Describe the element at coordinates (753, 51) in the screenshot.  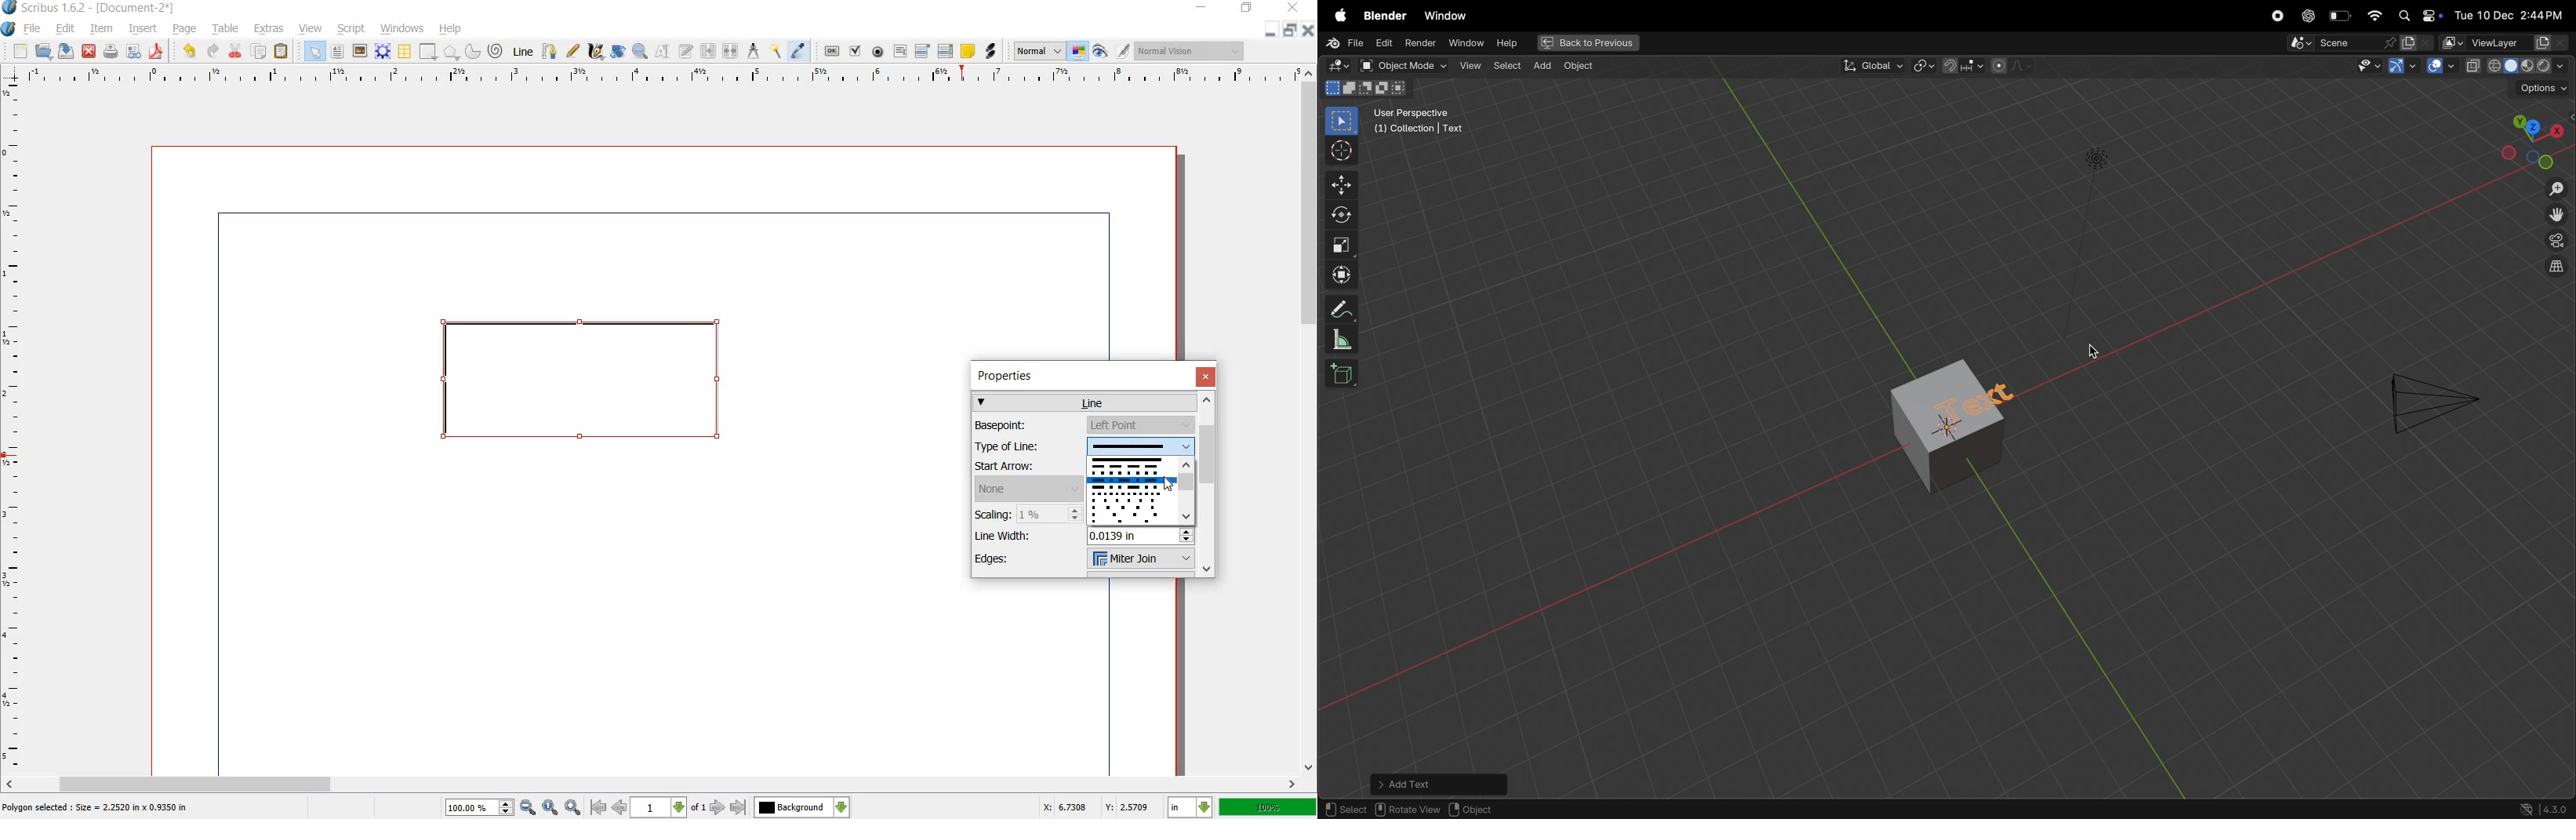
I see `MEASUREMENTS` at that location.